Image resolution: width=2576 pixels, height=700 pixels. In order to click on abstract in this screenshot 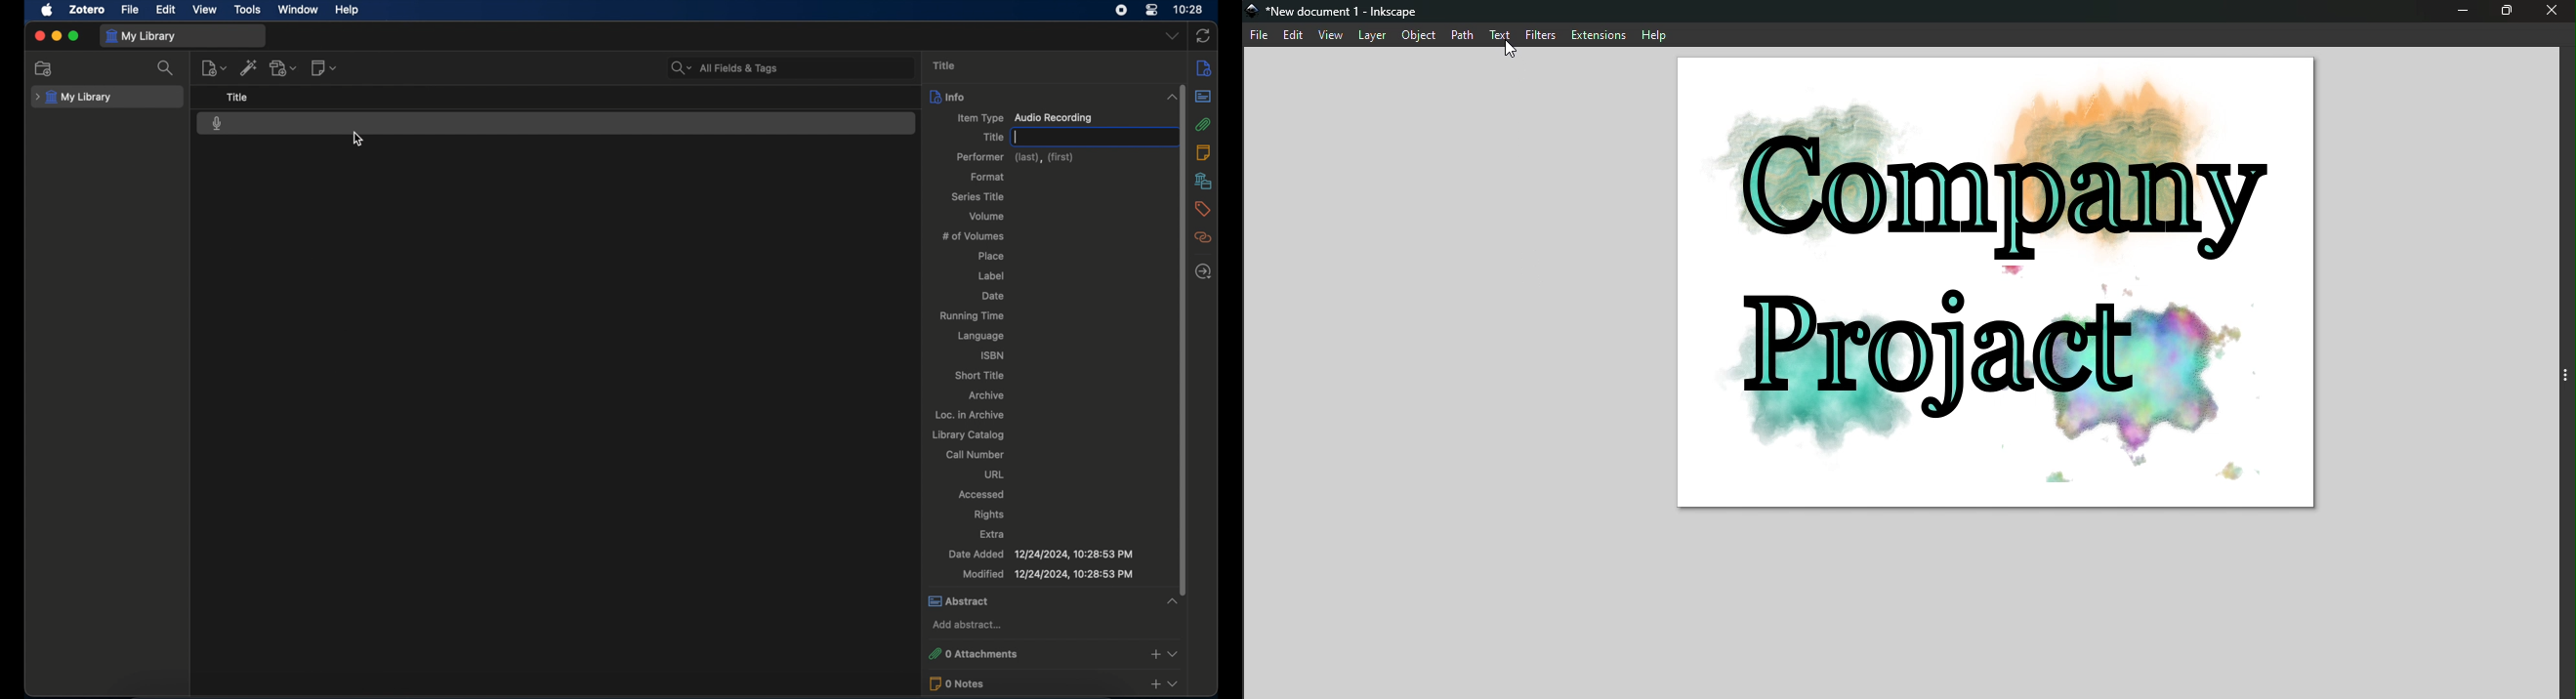, I will do `click(1054, 601)`.